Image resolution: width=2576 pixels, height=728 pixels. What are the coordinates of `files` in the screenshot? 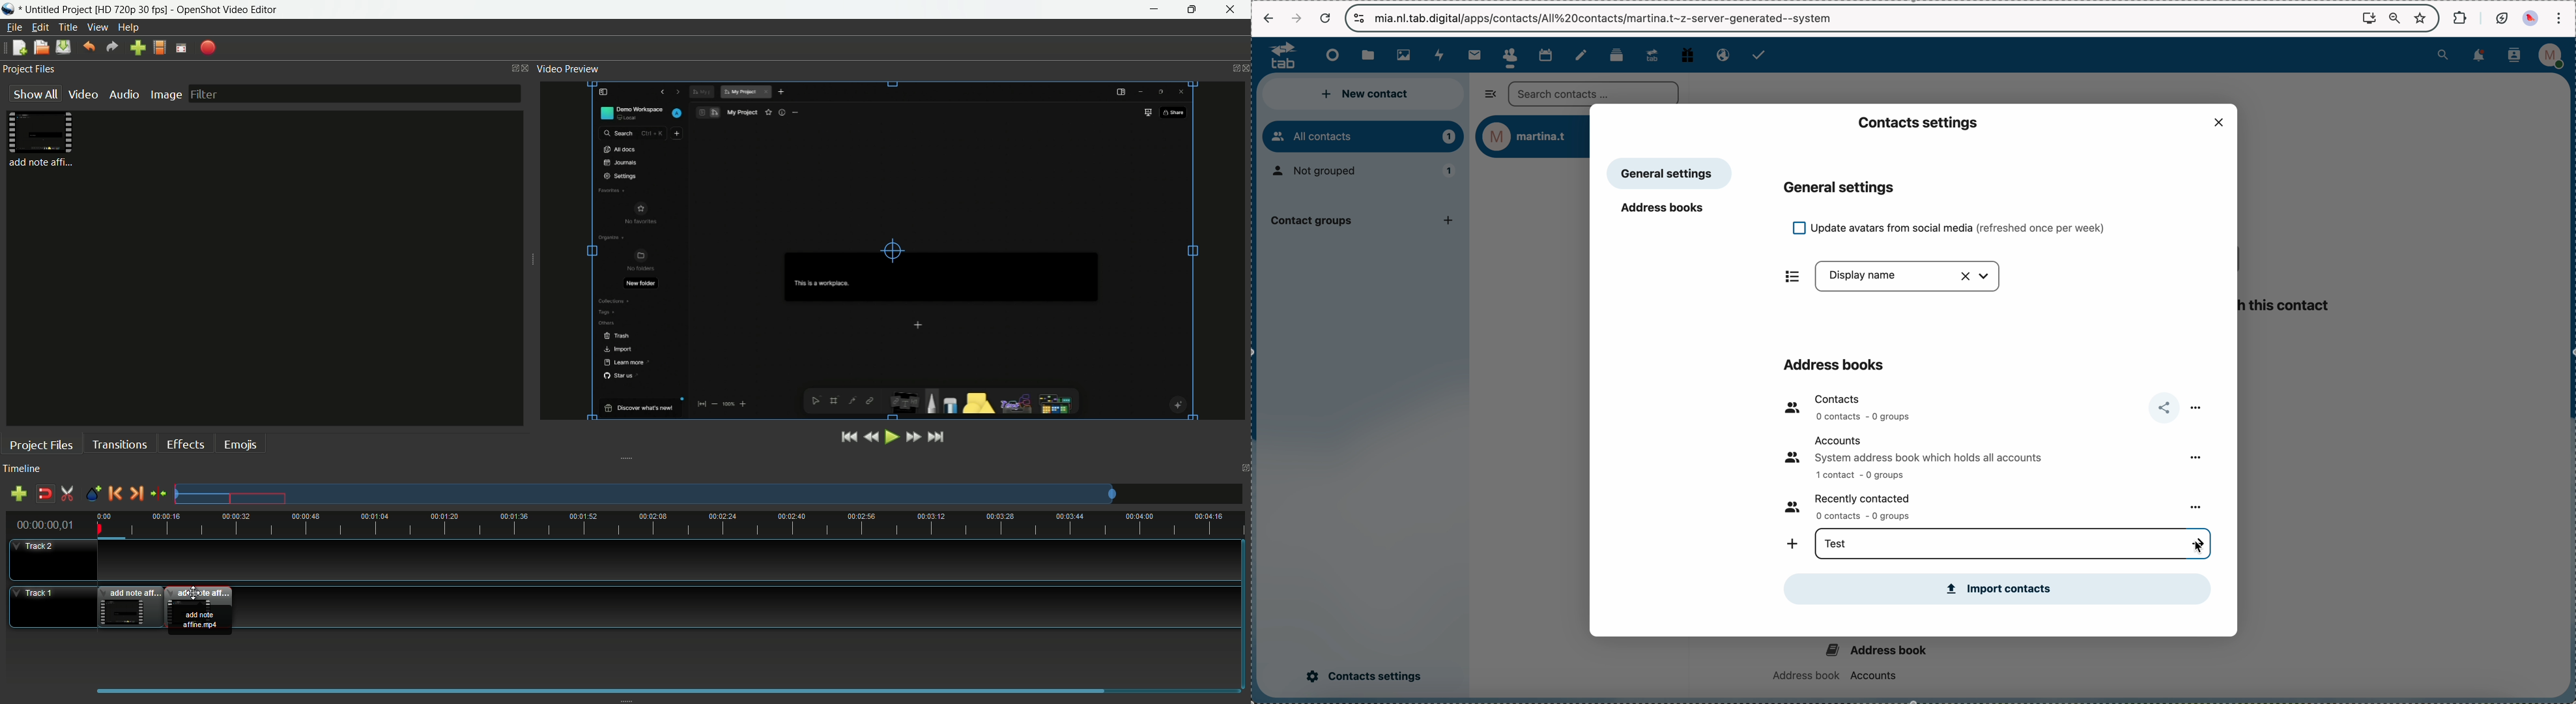 It's located at (1370, 56).